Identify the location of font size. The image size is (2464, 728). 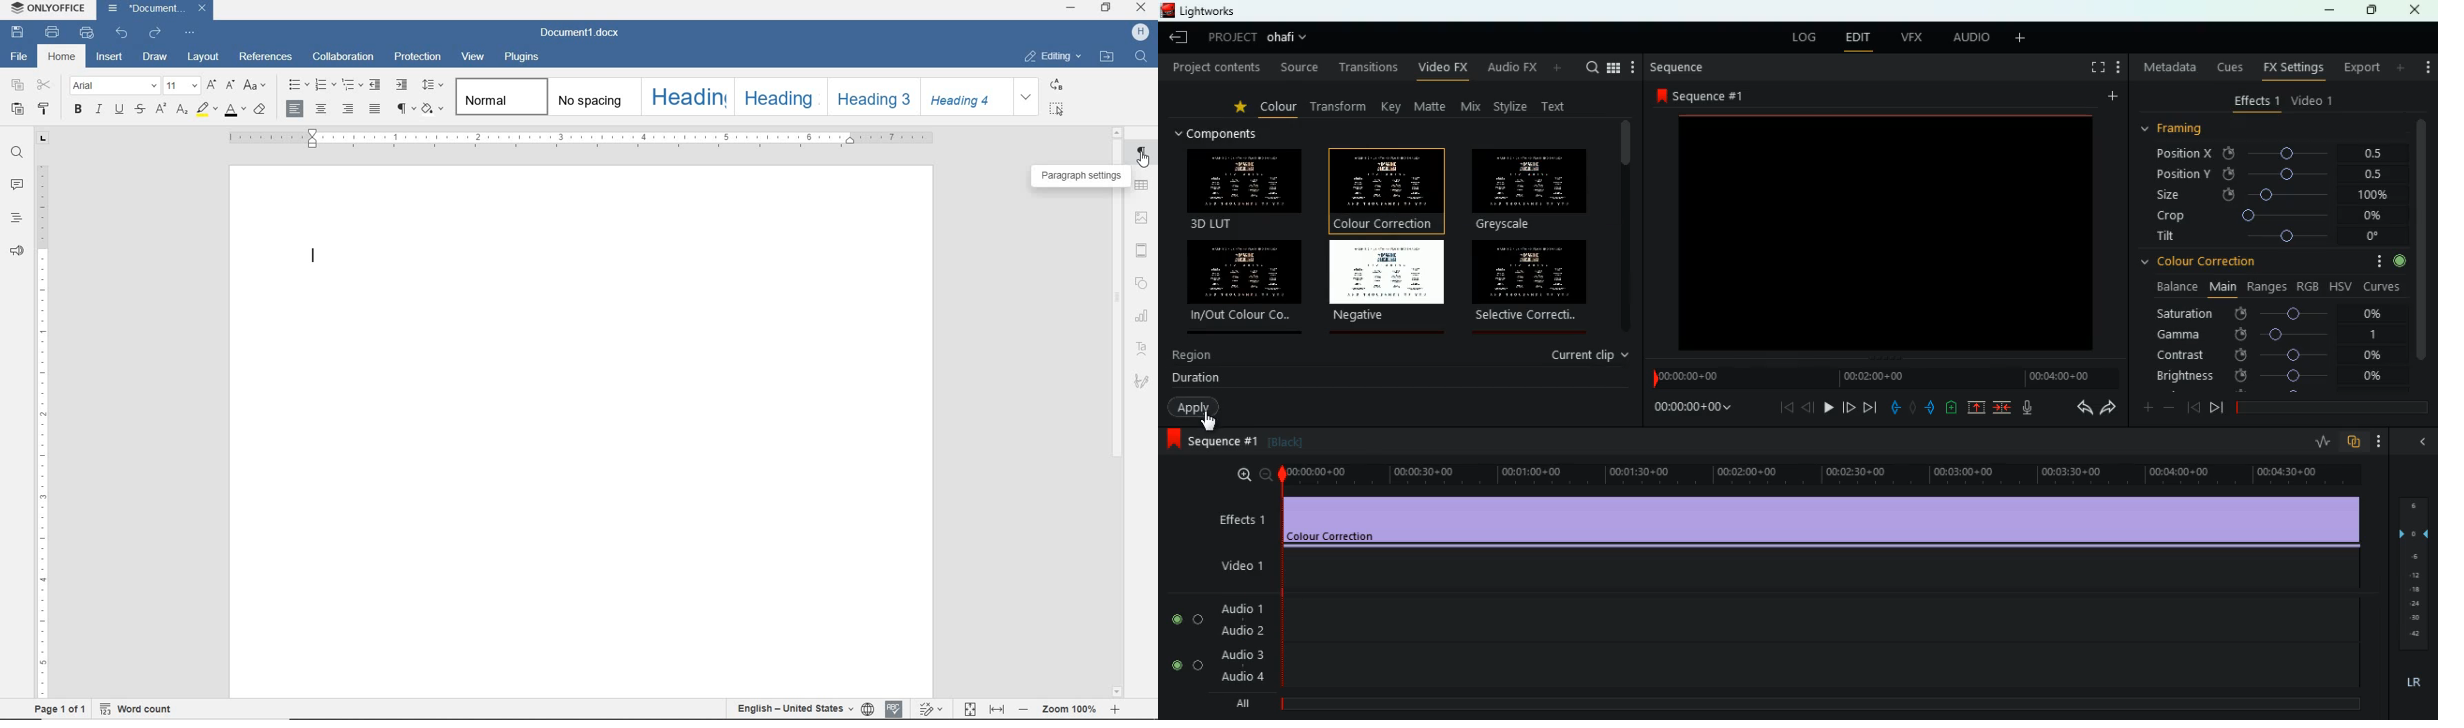
(181, 87).